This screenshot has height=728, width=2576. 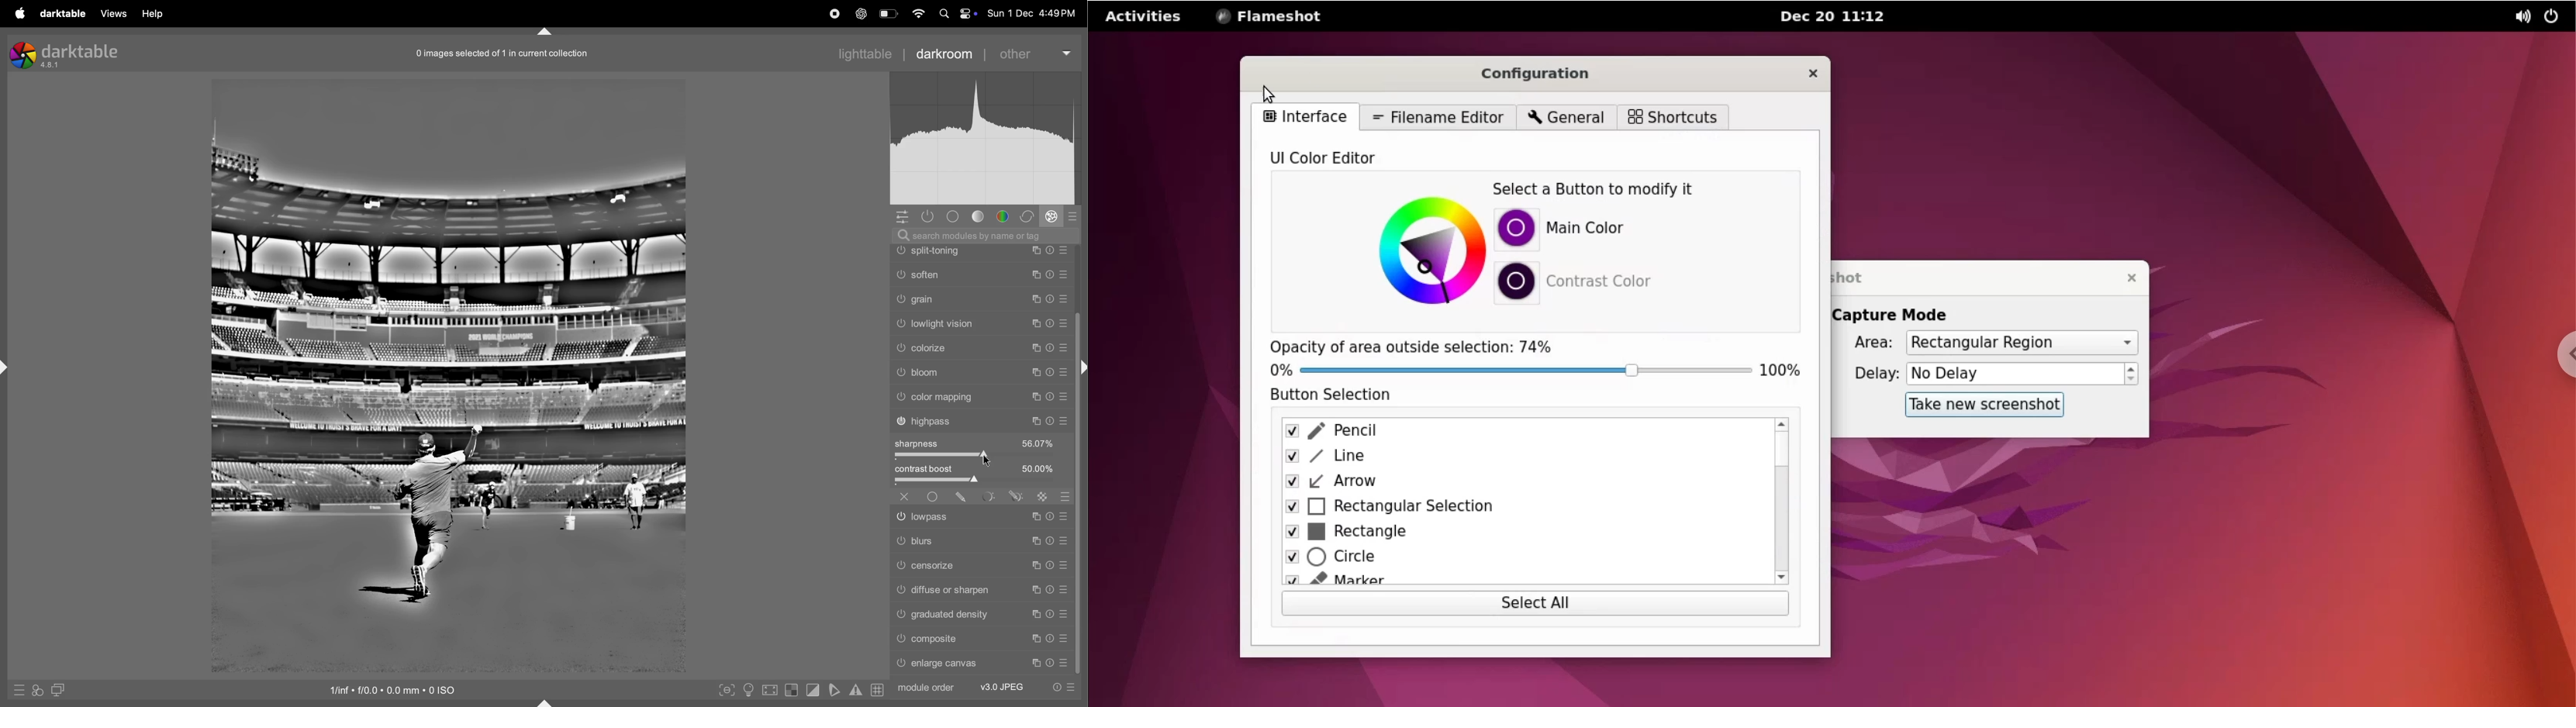 What do you see at coordinates (505, 53) in the screenshot?
I see `0 record` at bounding box center [505, 53].